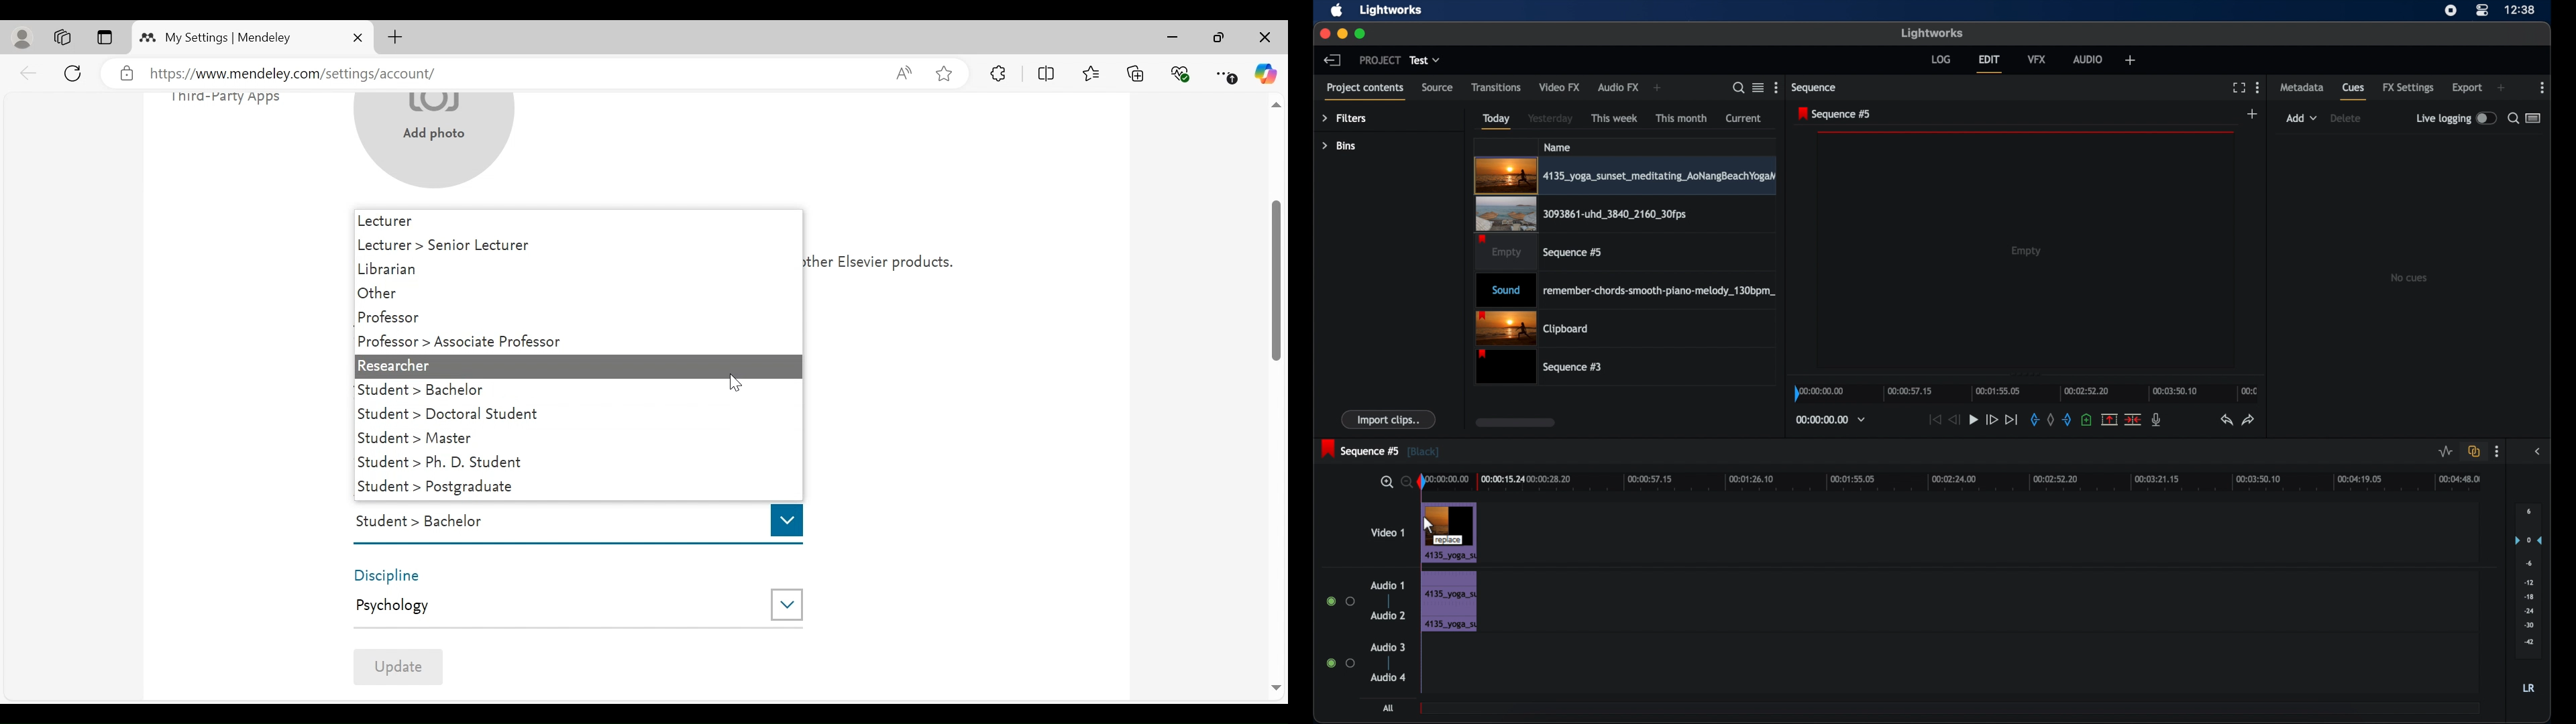 The image size is (2576, 728). I want to click on clear all marks, so click(2049, 419).